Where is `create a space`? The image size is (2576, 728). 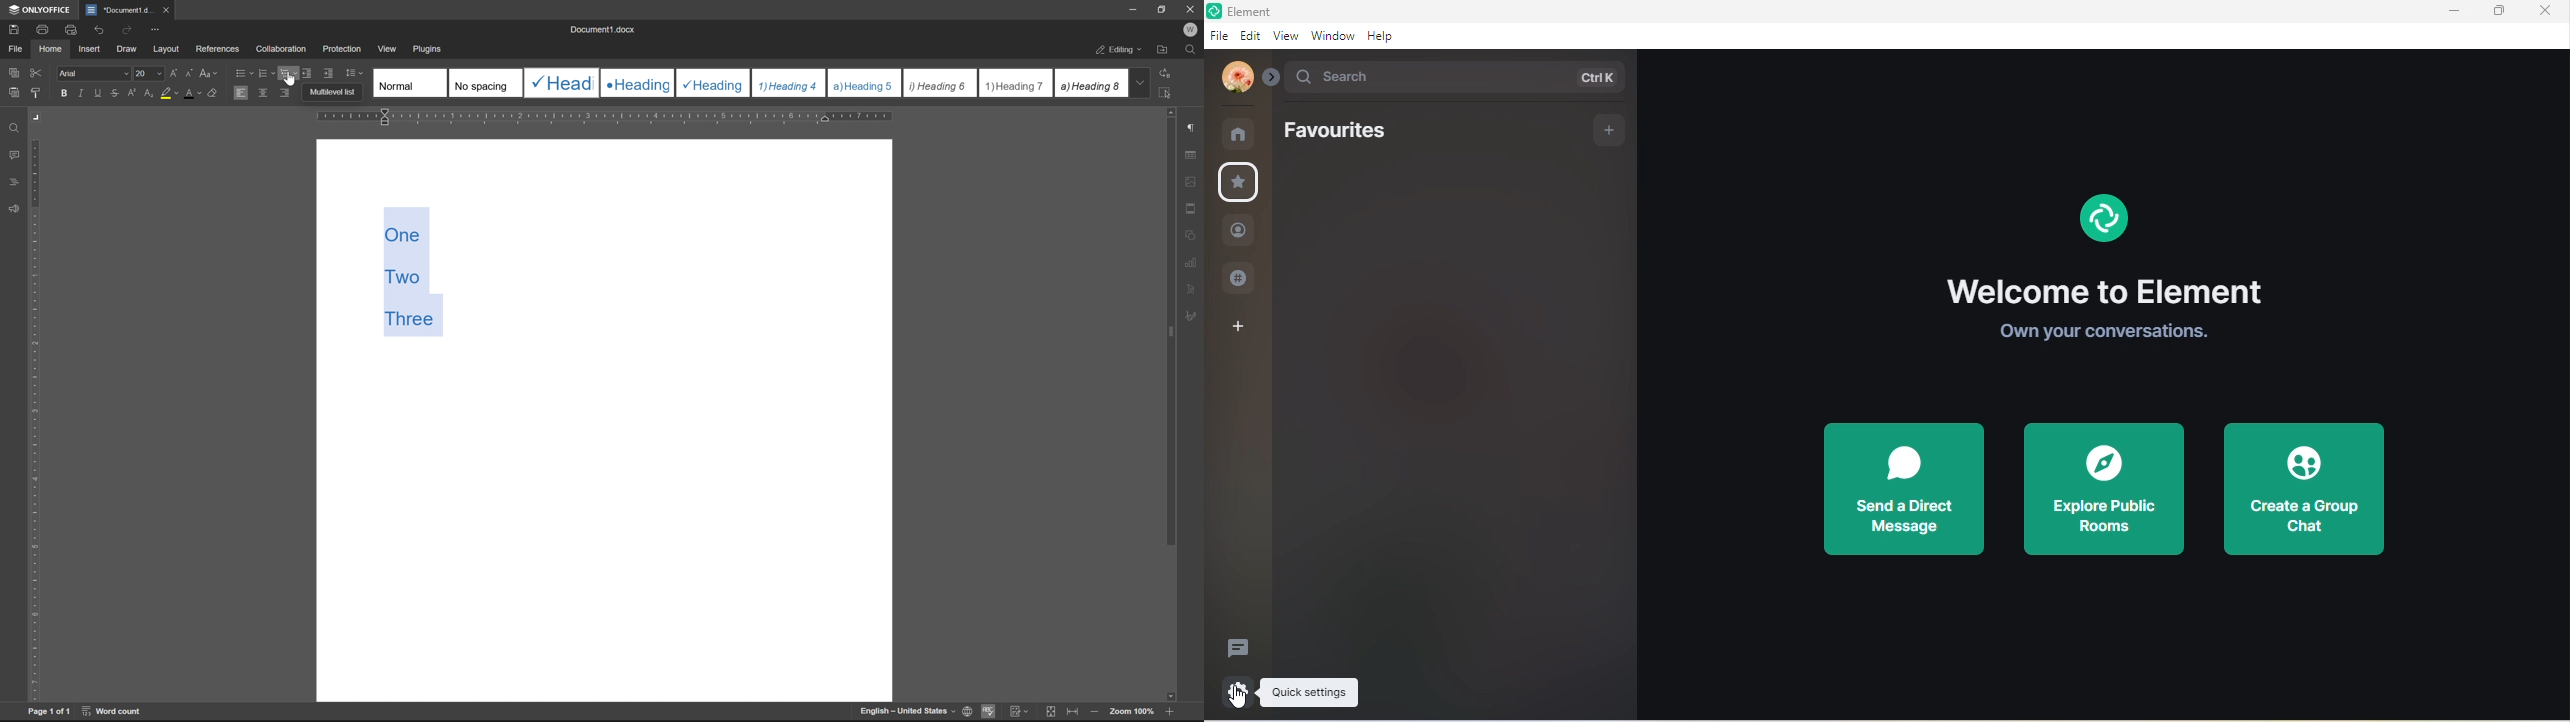
create a space is located at coordinates (1239, 326).